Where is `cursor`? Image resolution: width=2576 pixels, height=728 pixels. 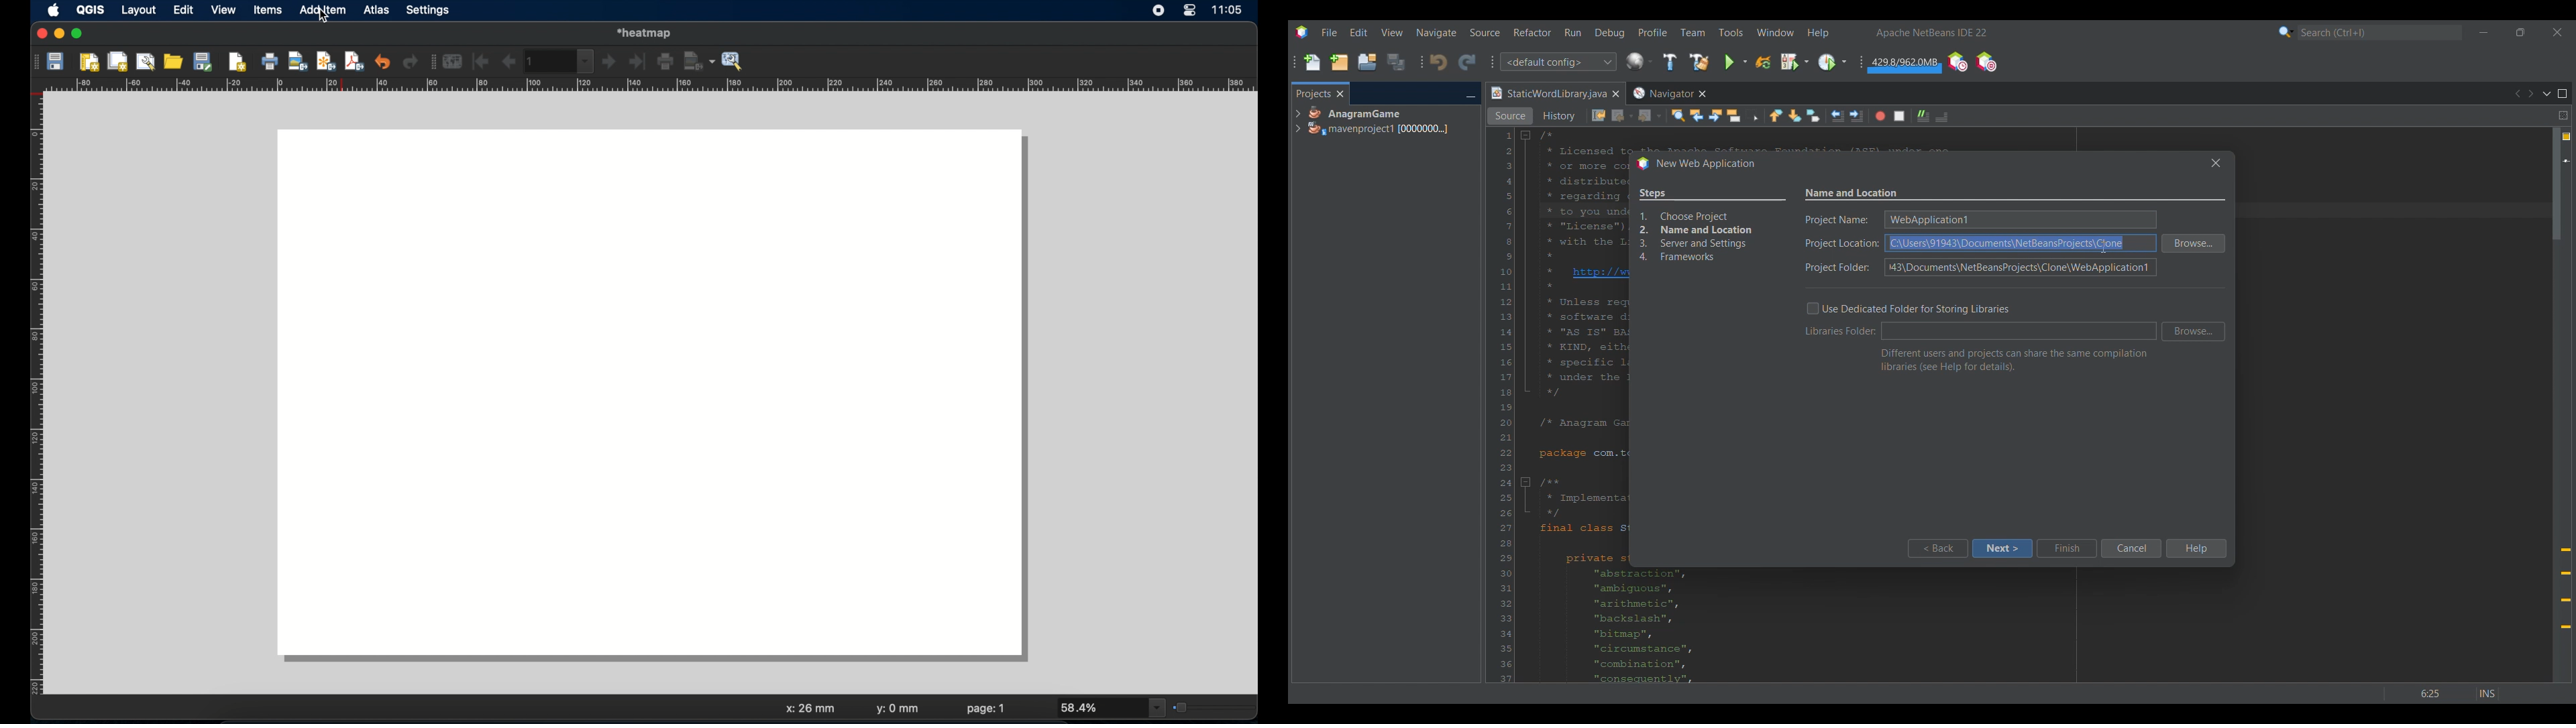
cursor is located at coordinates (323, 19).